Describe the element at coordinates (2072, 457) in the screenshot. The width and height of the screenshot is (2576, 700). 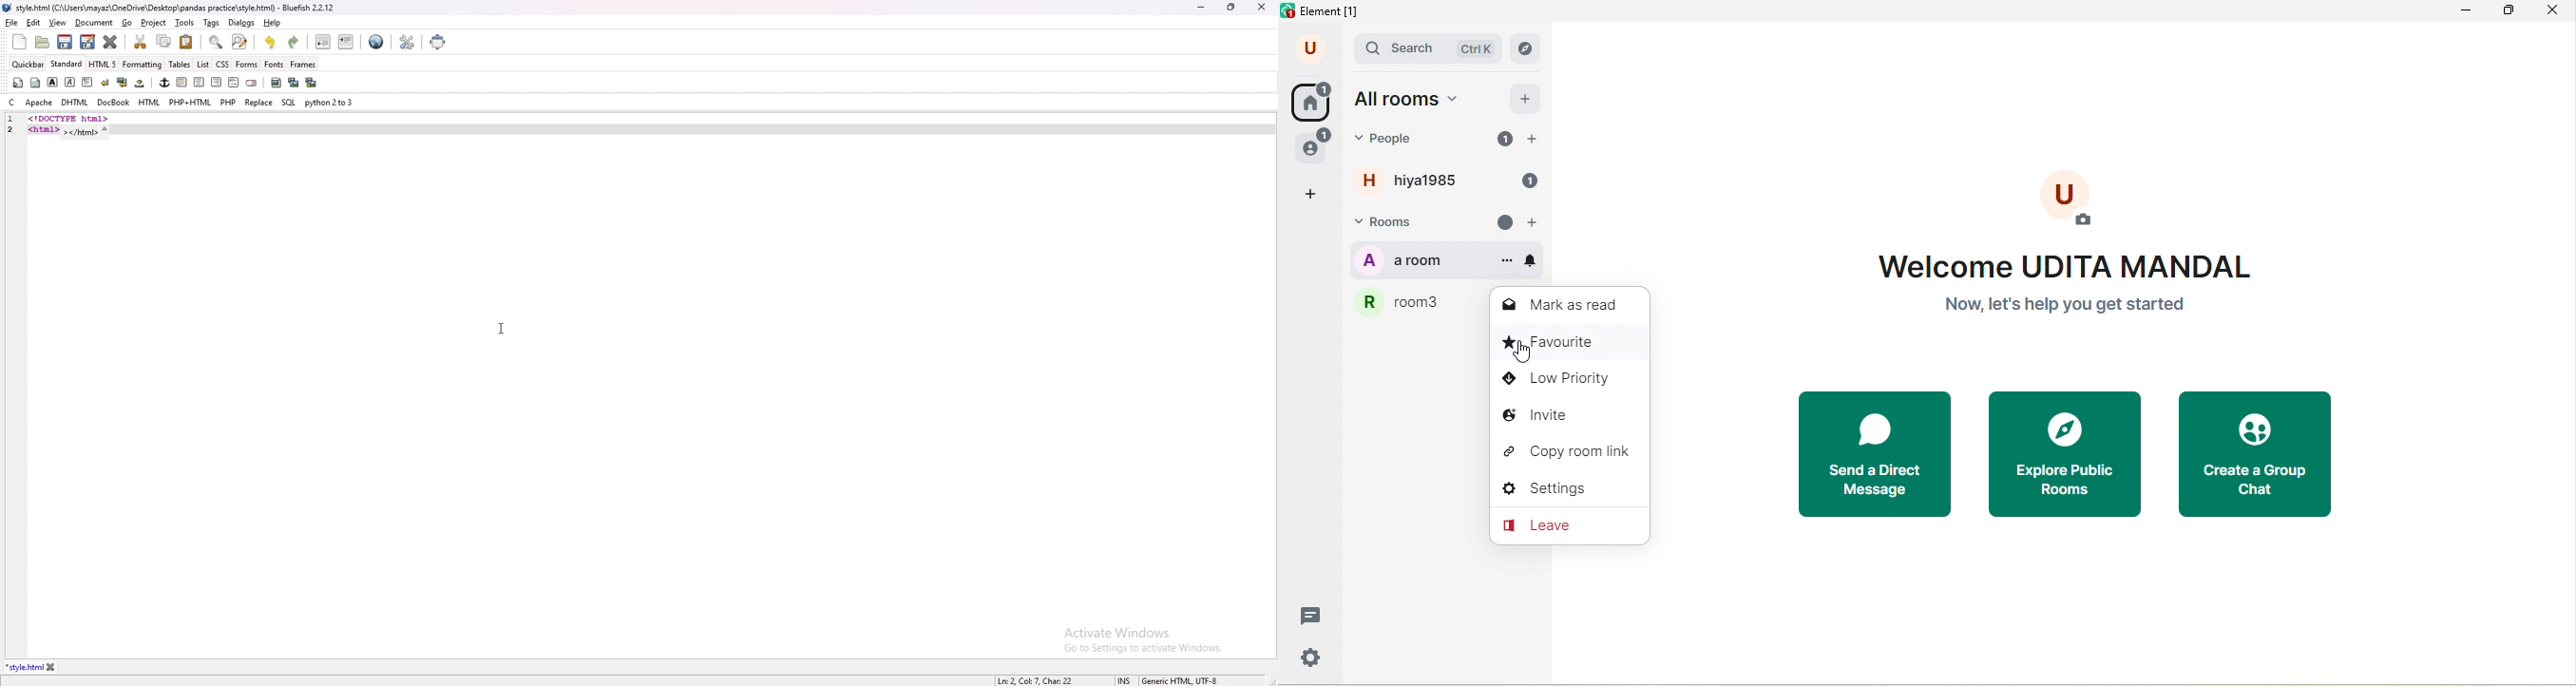
I see `explore public rooms` at that location.